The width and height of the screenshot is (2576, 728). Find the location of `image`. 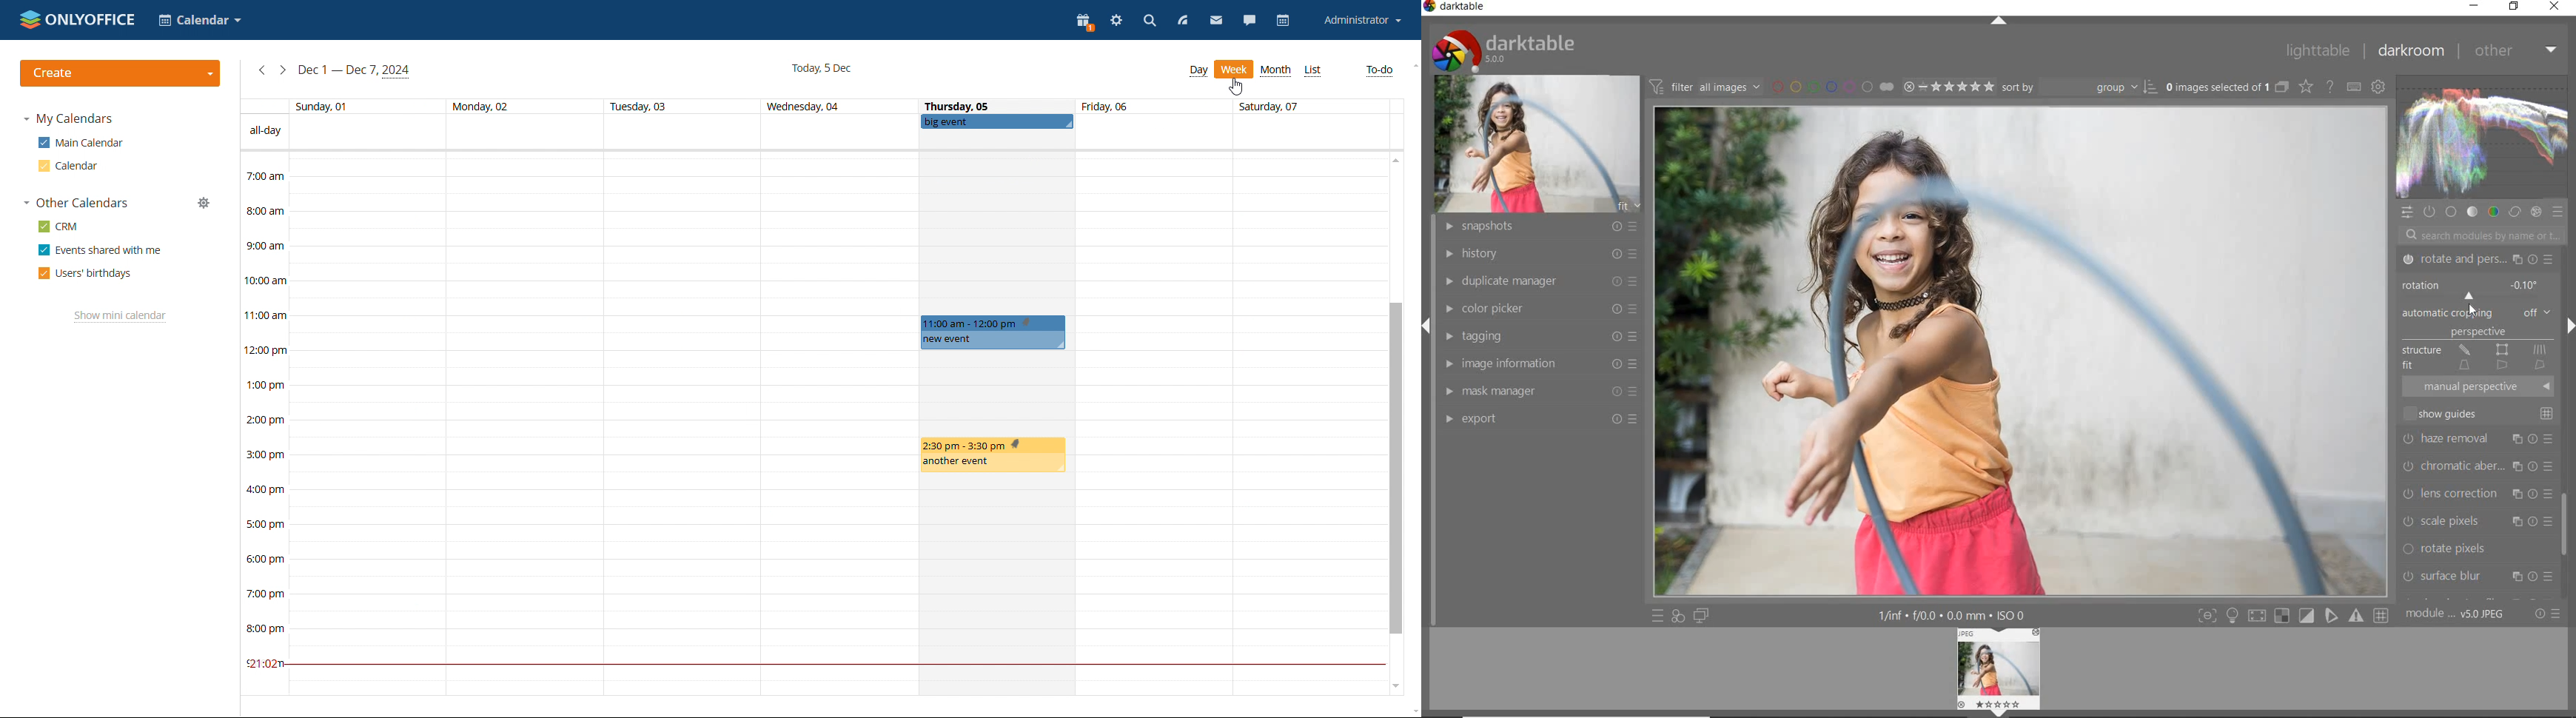

image is located at coordinates (1537, 144).